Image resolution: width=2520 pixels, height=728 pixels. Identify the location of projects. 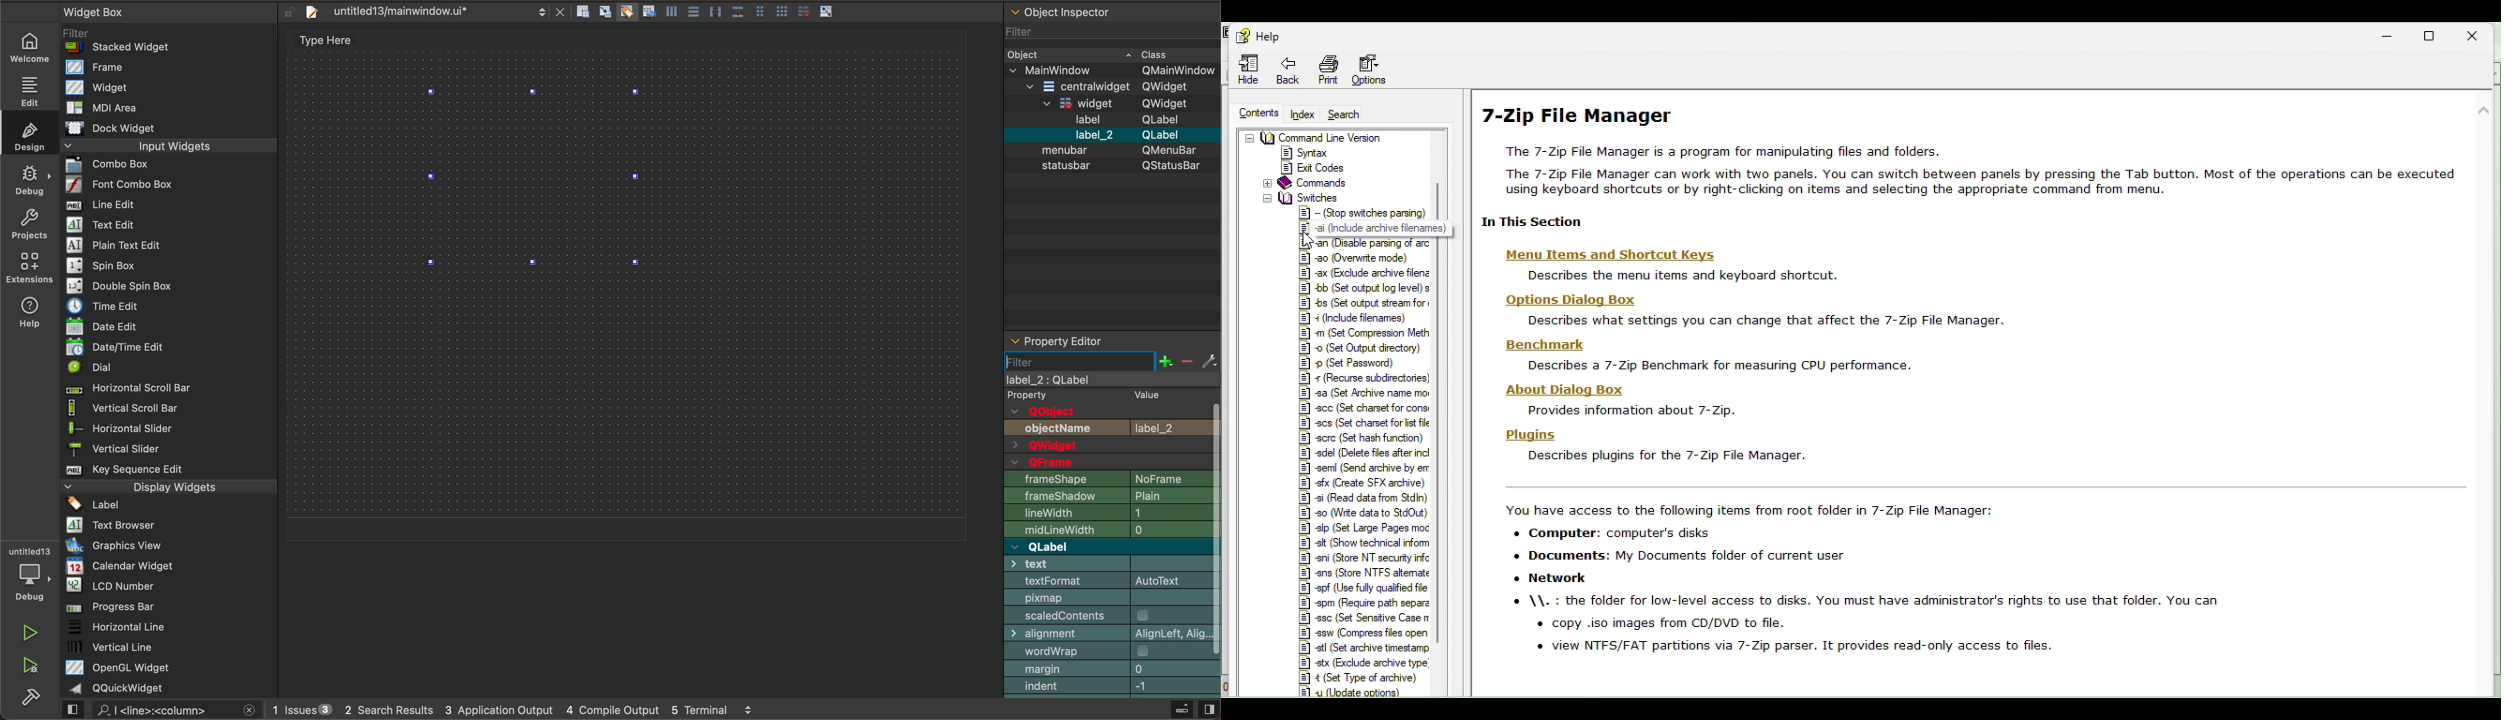
(28, 222).